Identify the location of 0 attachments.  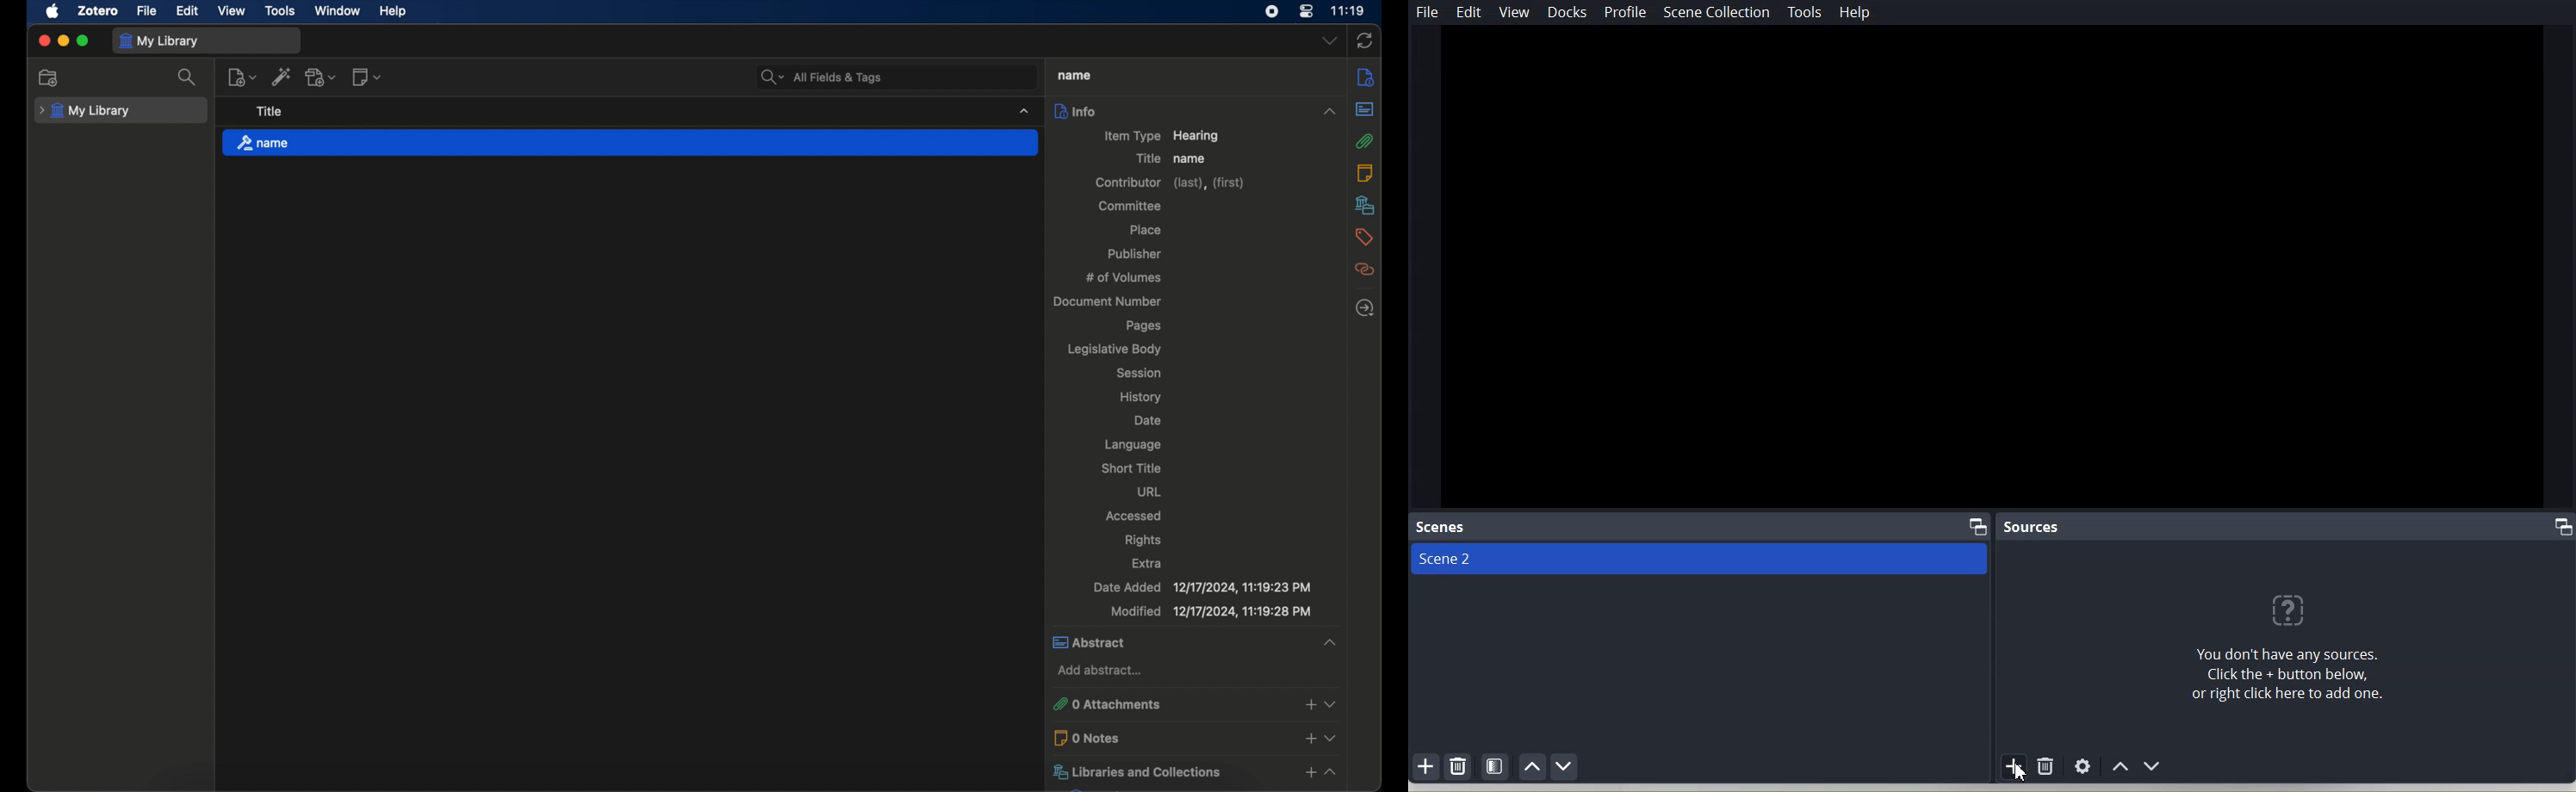
(1198, 705).